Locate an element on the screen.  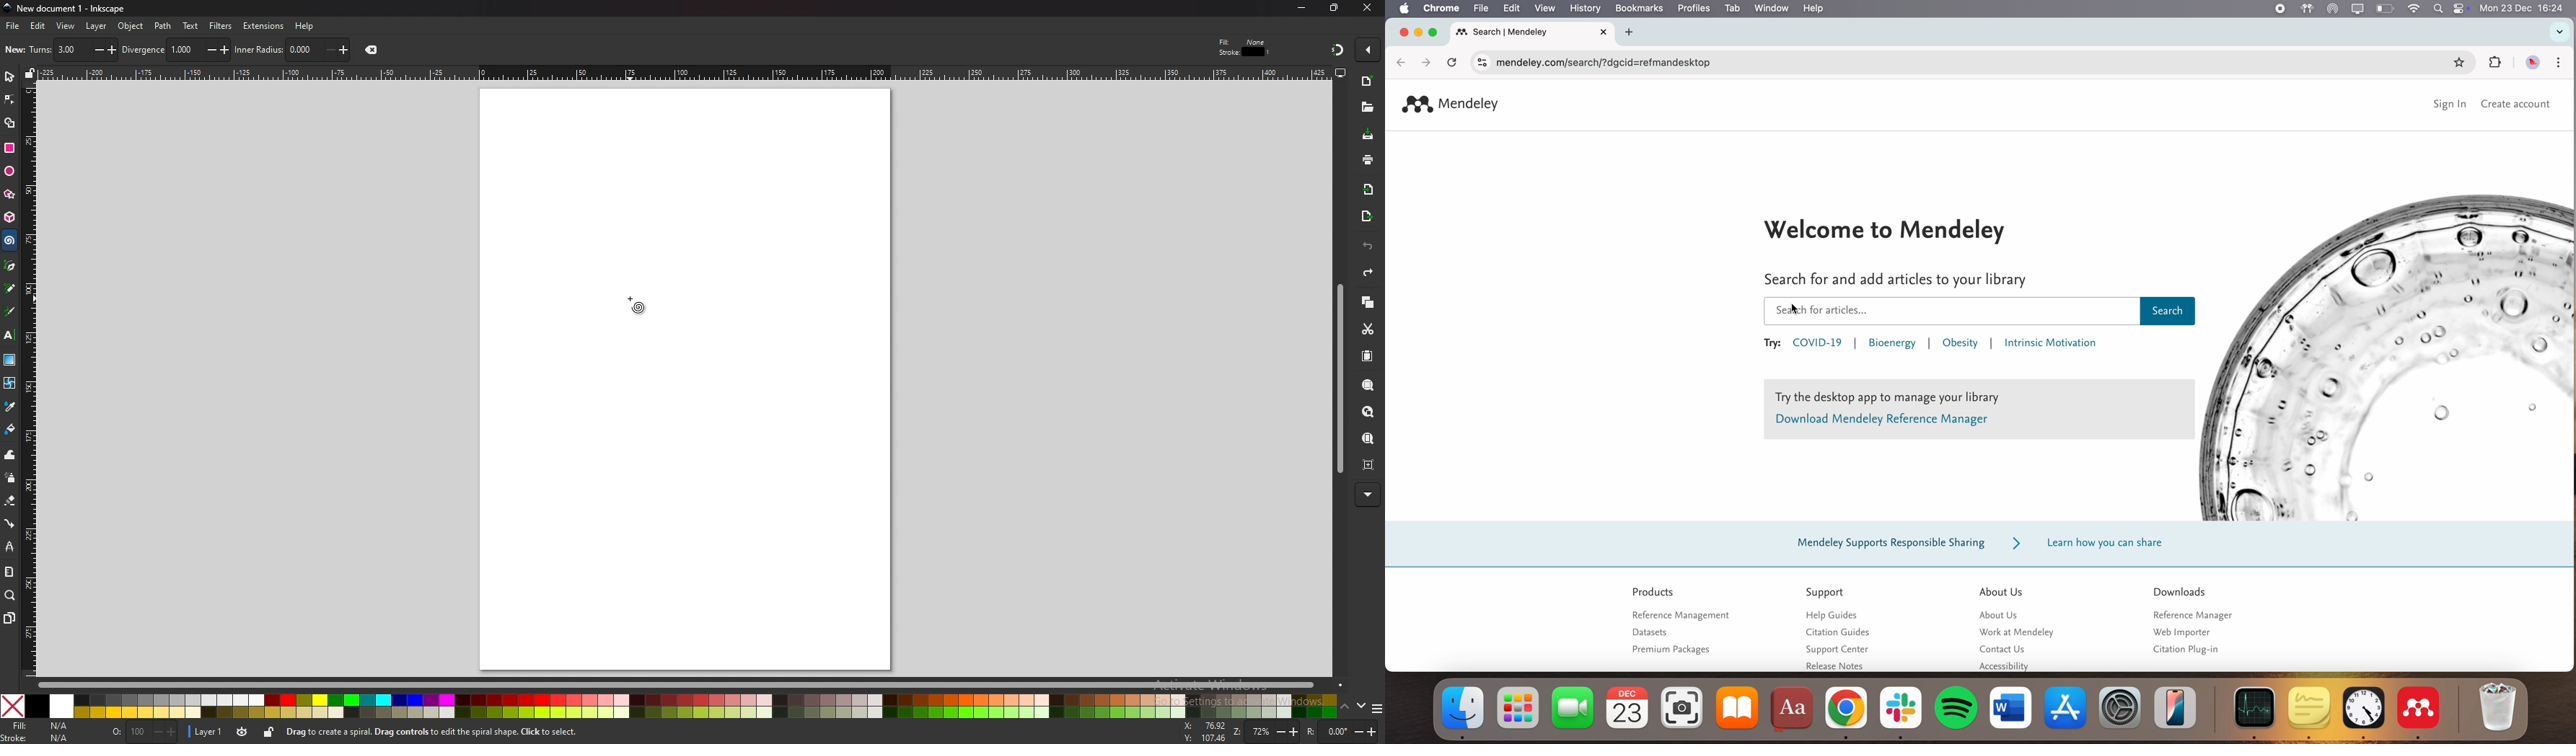
reference manager is located at coordinates (2190, 615).